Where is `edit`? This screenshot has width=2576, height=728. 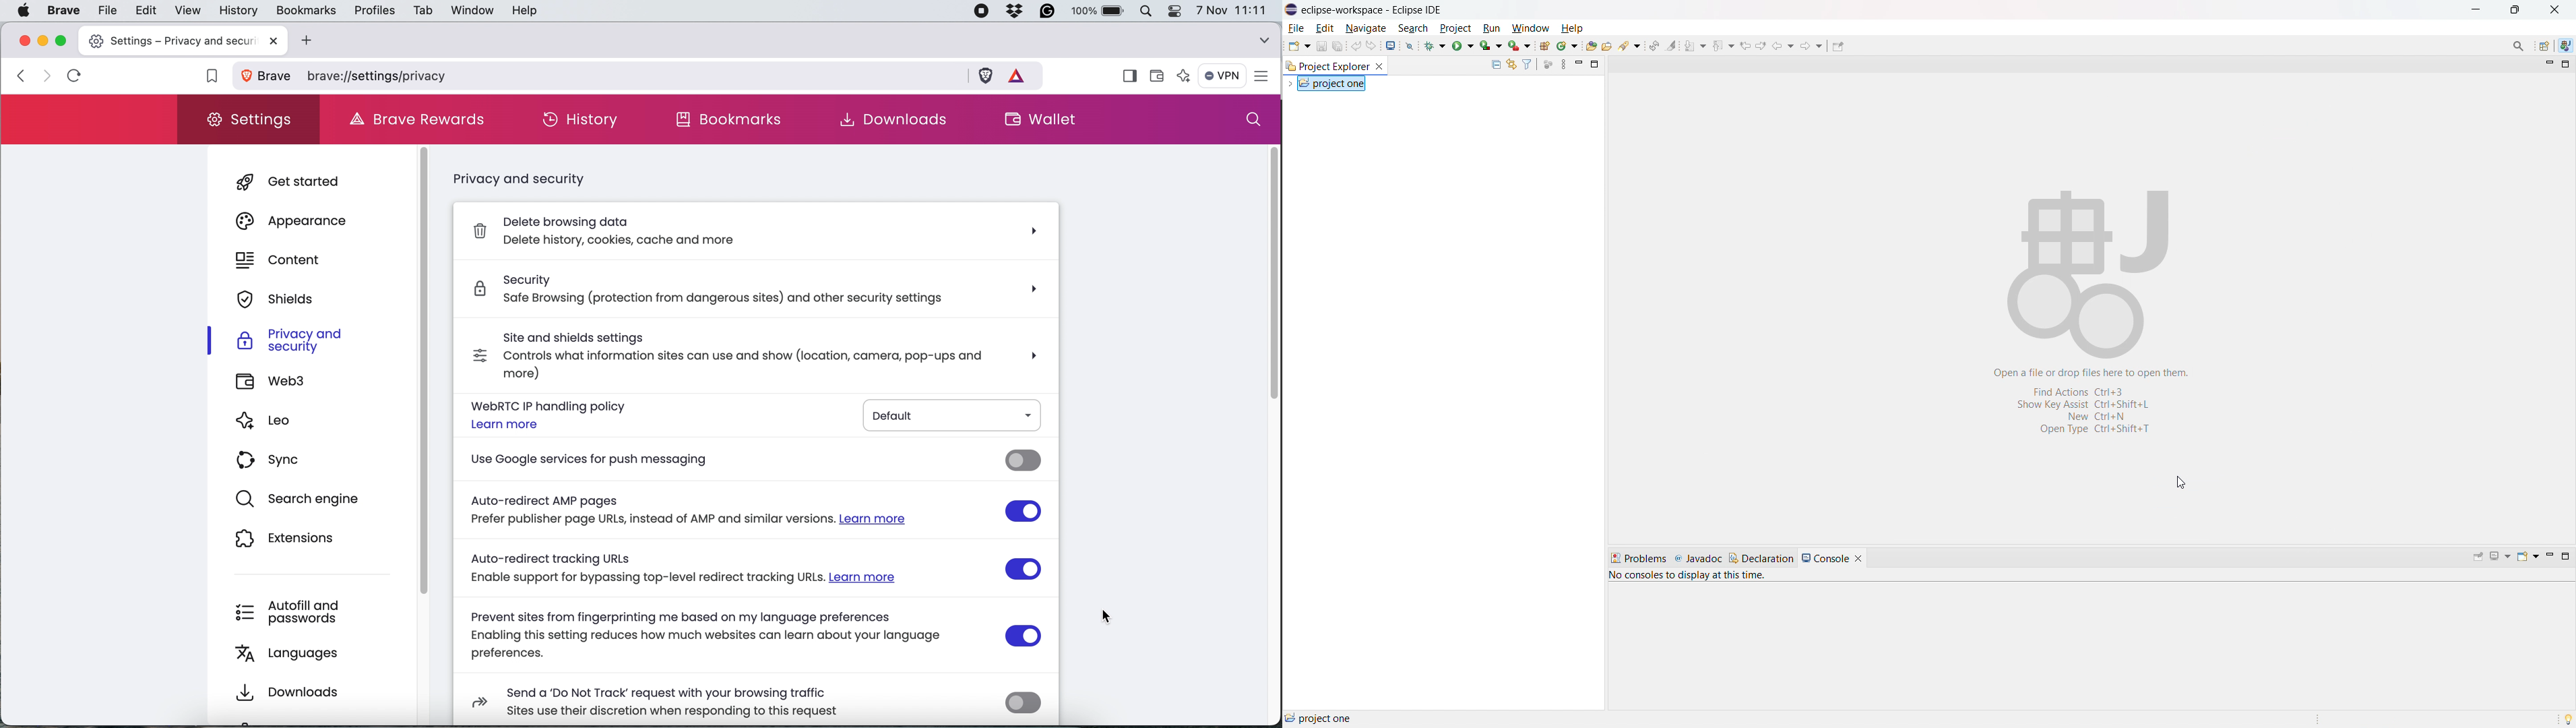
edit is located at coordinates (145, 10).